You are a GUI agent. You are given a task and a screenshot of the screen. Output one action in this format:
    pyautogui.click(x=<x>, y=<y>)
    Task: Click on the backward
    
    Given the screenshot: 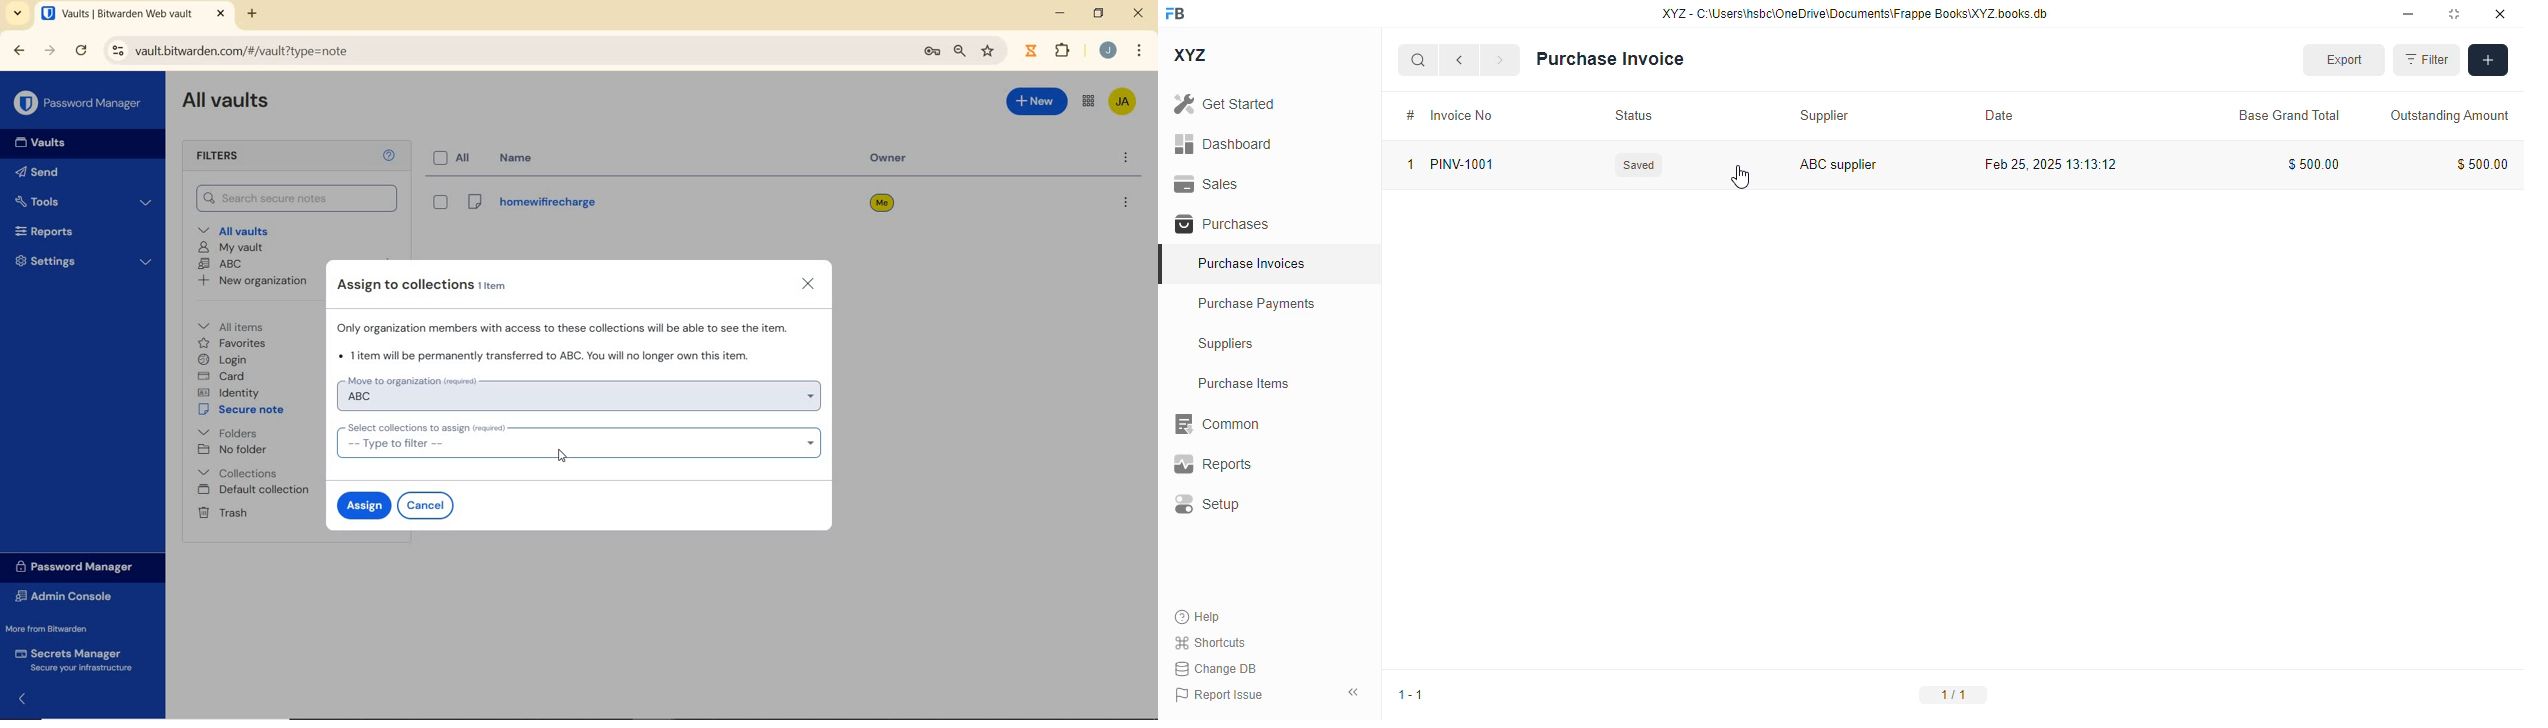 What is the action you would take?
    pyautogui.click(x=19, y=51)
    